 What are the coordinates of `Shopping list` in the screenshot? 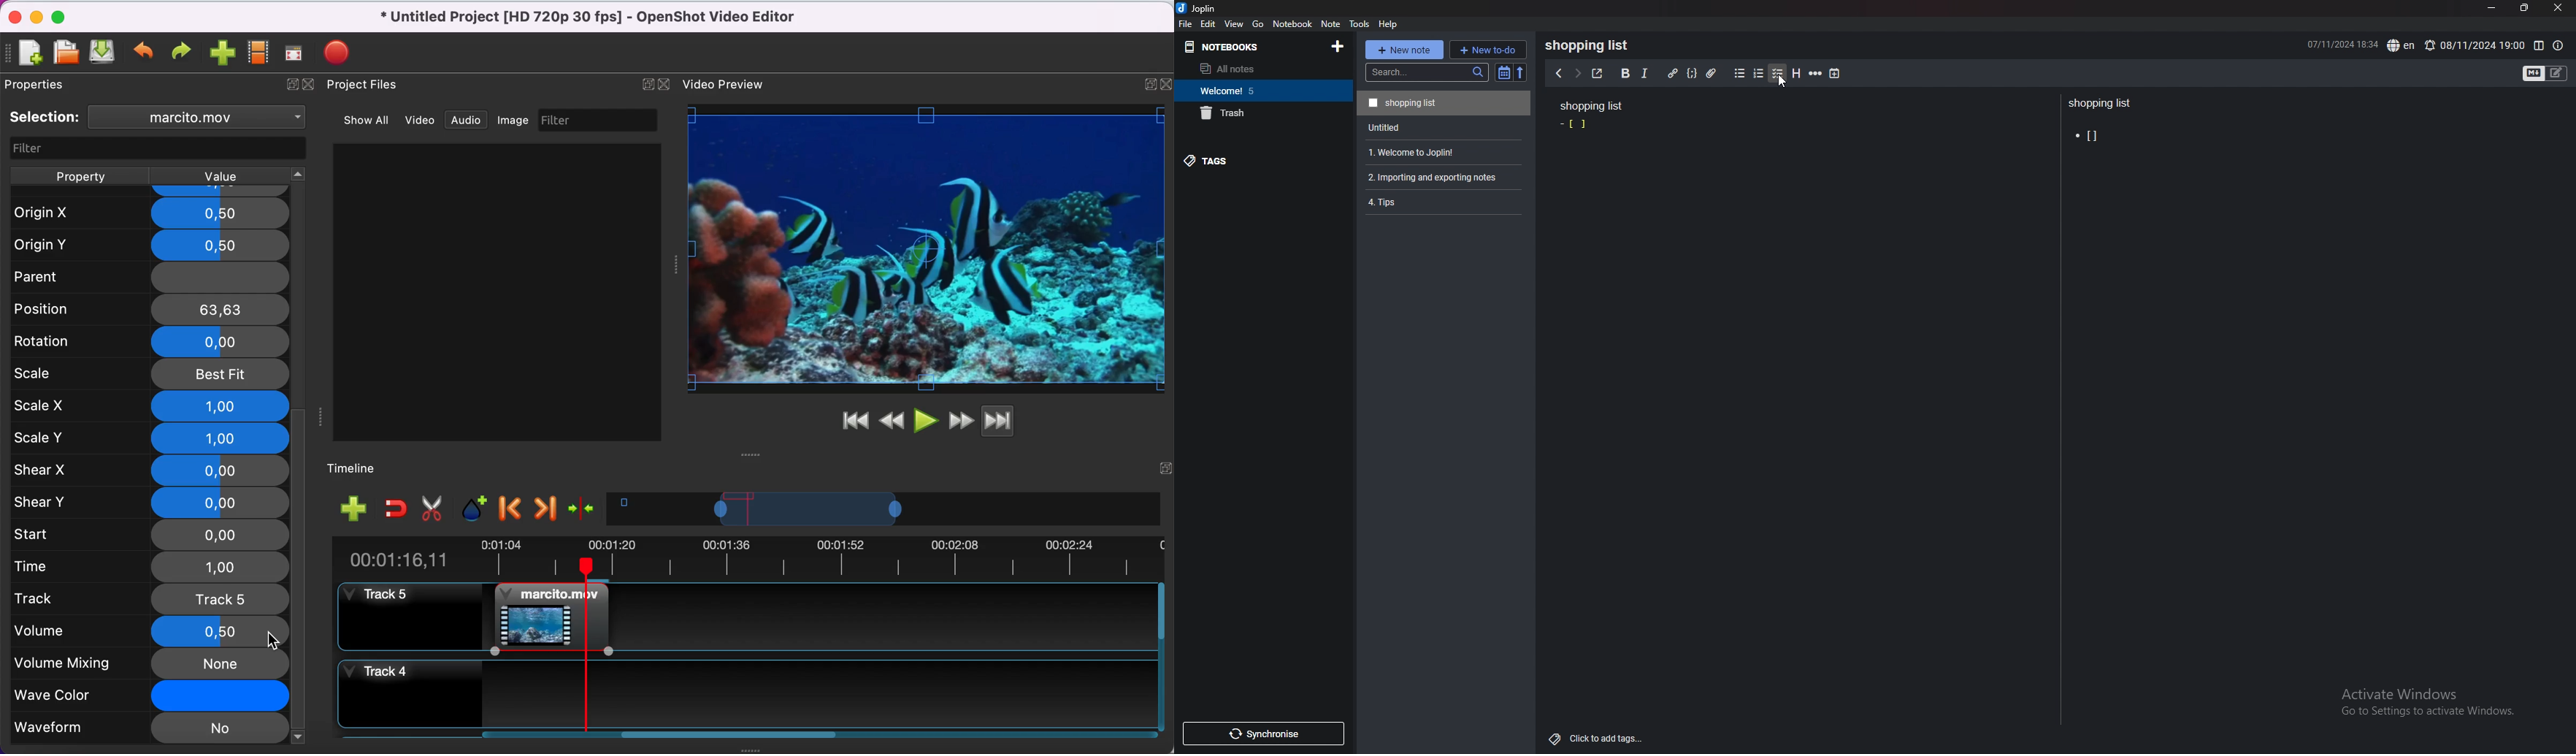 It's located at (2101, 104).